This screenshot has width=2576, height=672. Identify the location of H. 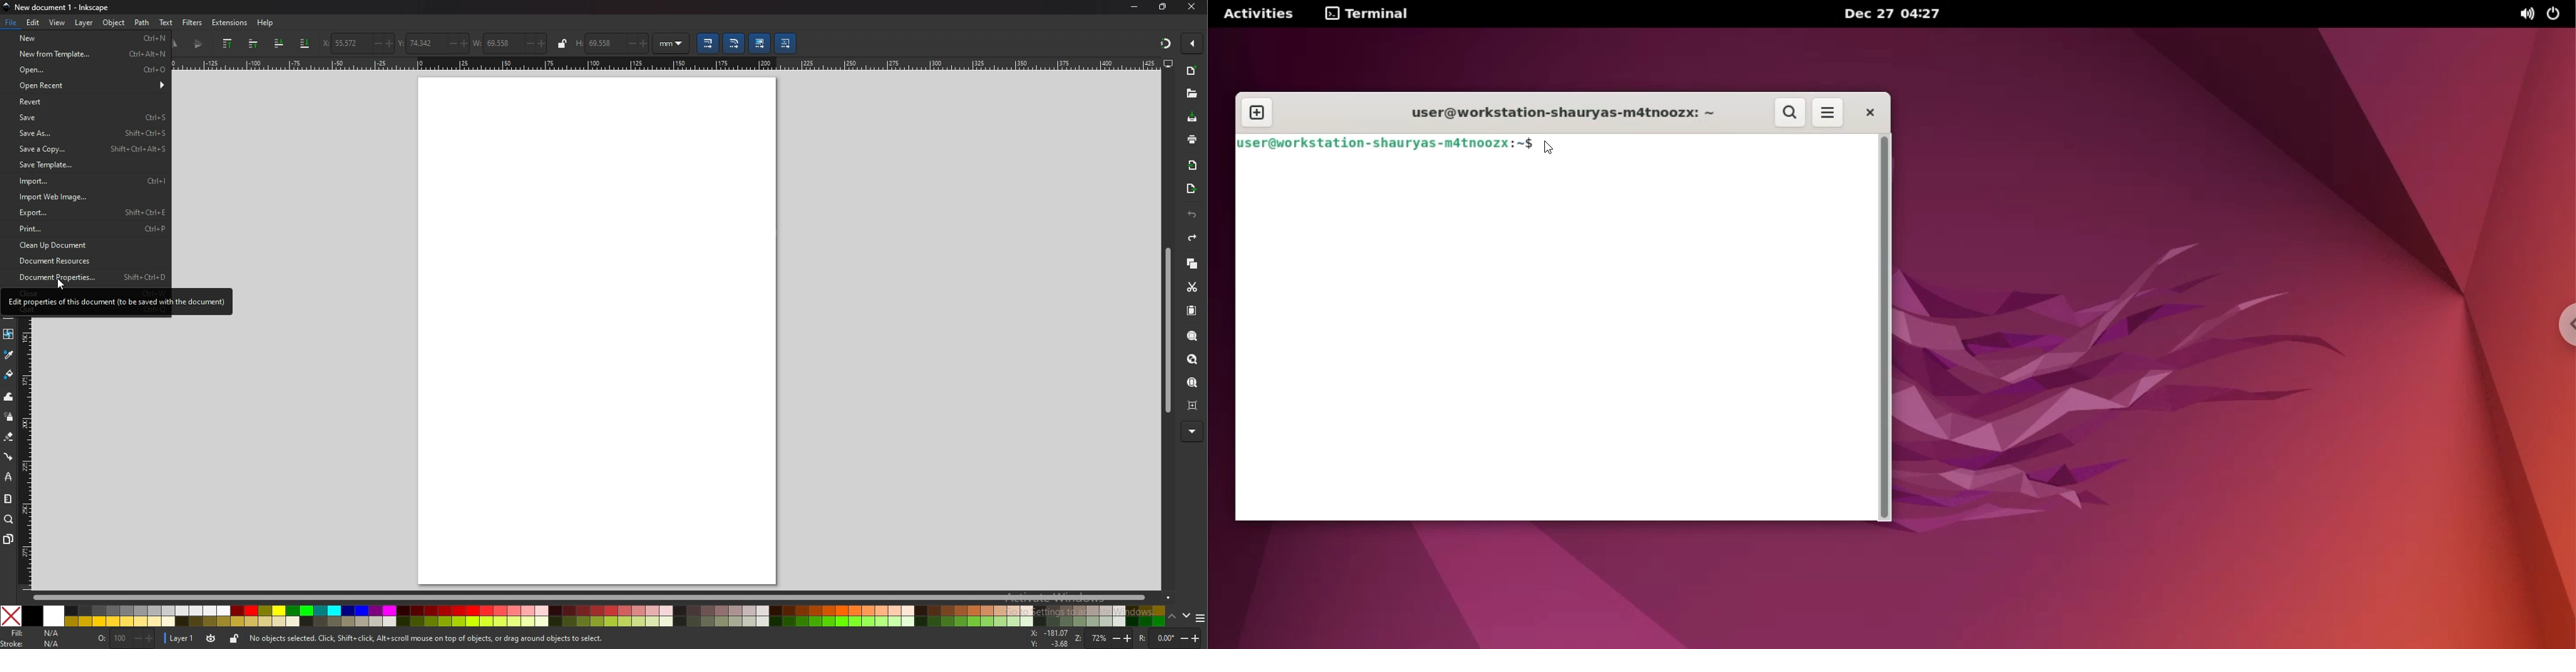
(578, 45).